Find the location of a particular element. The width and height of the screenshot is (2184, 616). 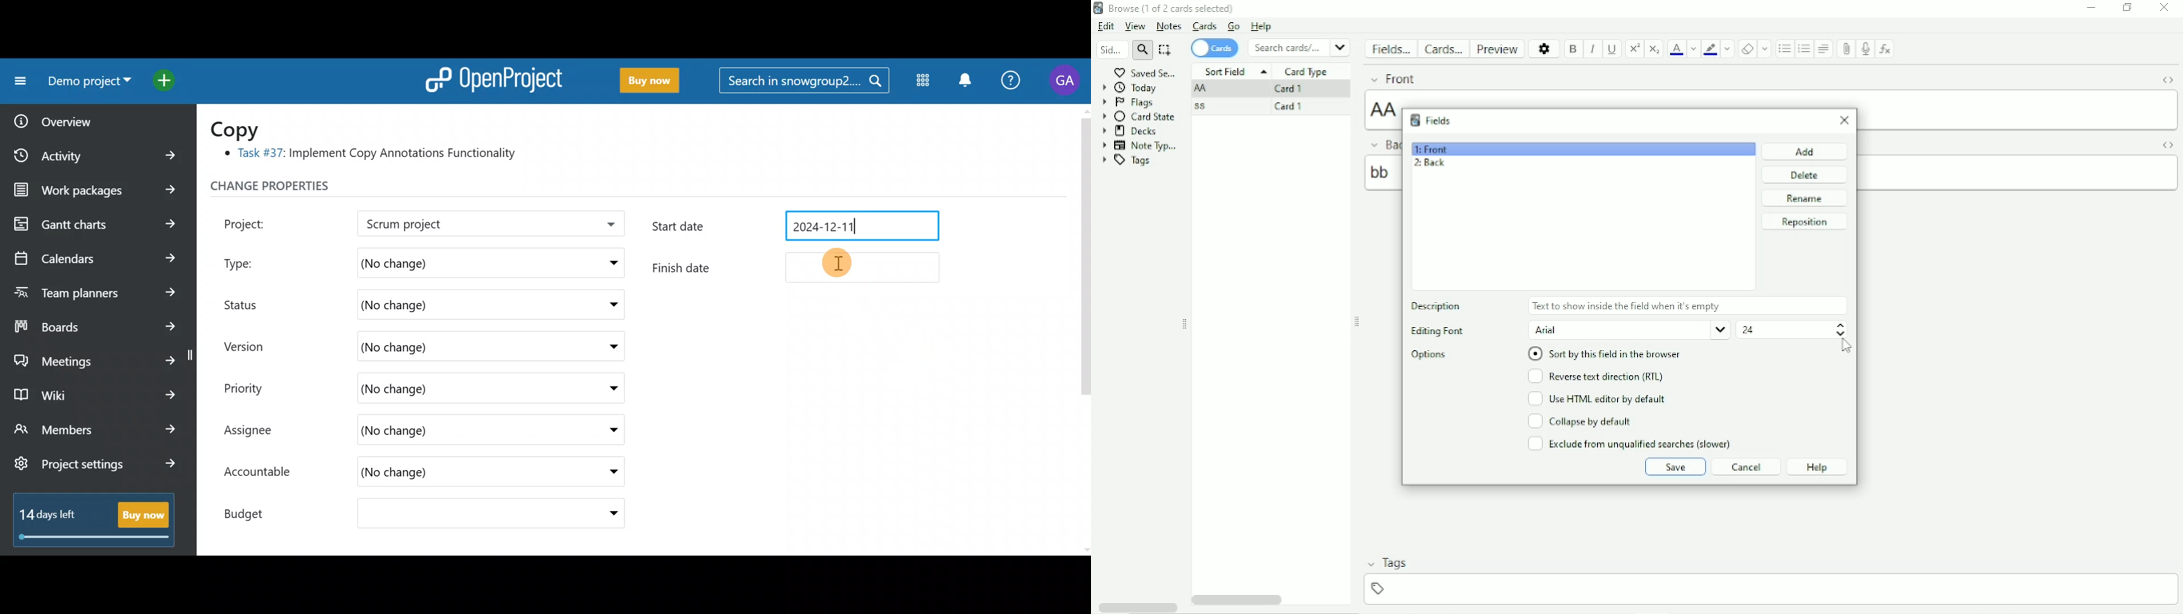

Card Type is located at coordinates (1308, 72).